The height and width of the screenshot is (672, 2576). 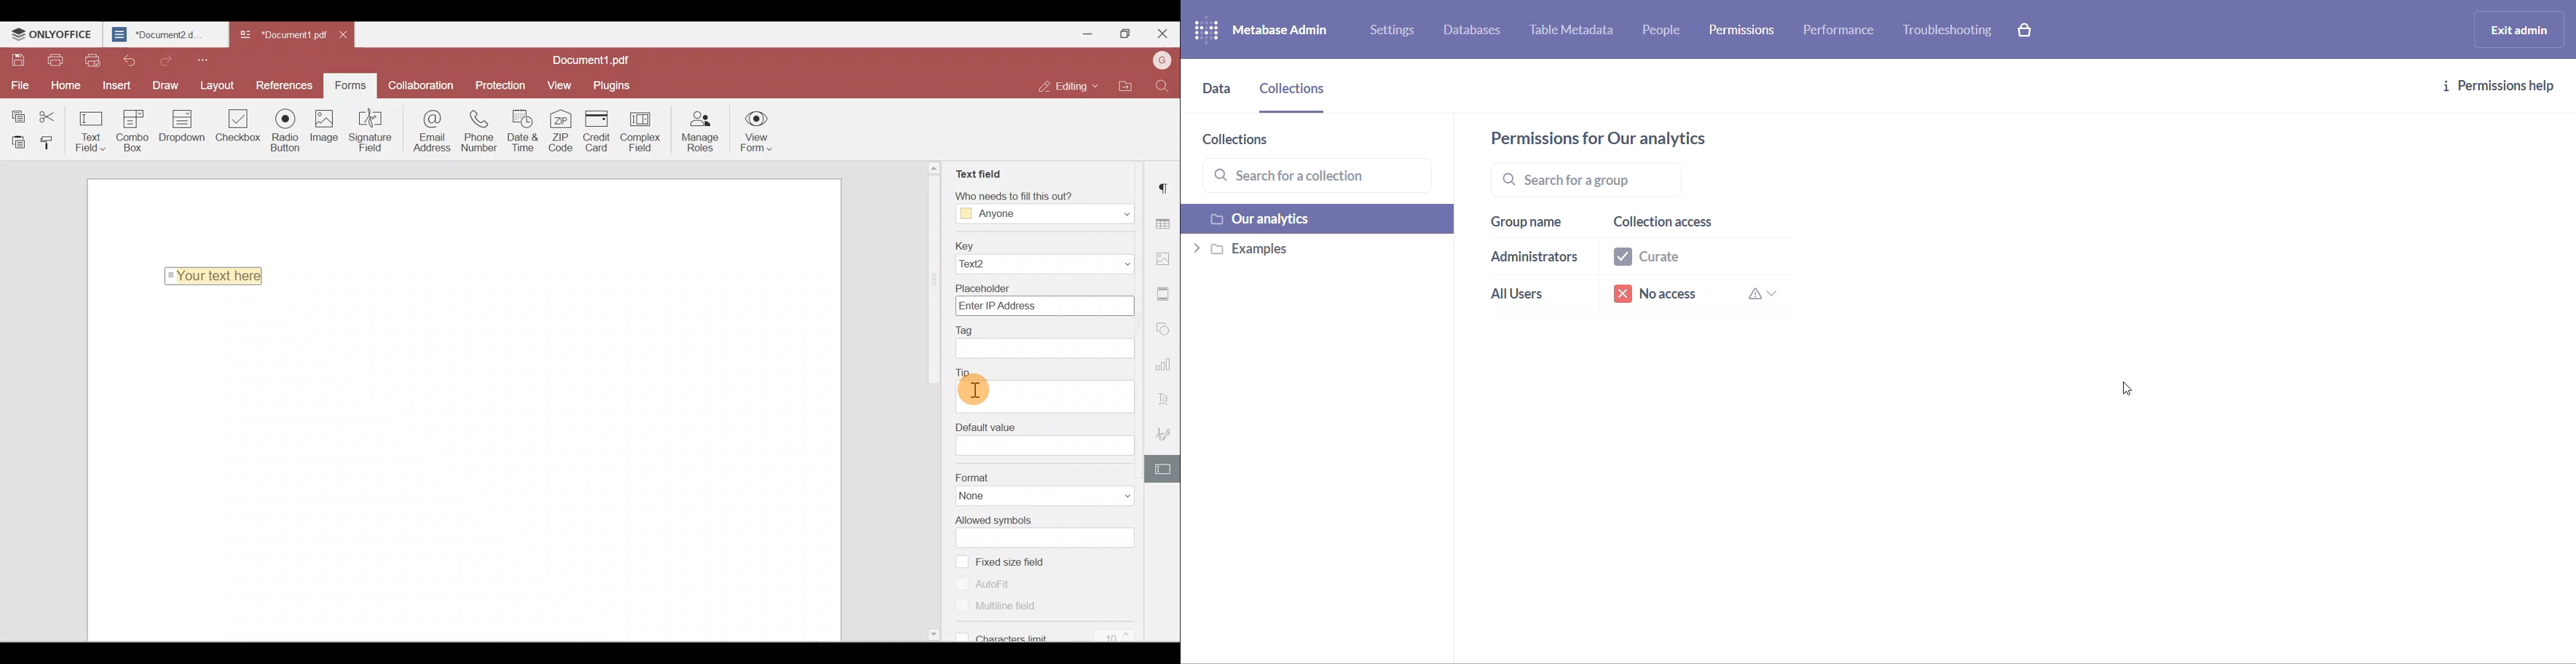 What do you see at coordinates (1162, 88) in the screenshot?
I see `Find` at bounding box center [1162, 88].